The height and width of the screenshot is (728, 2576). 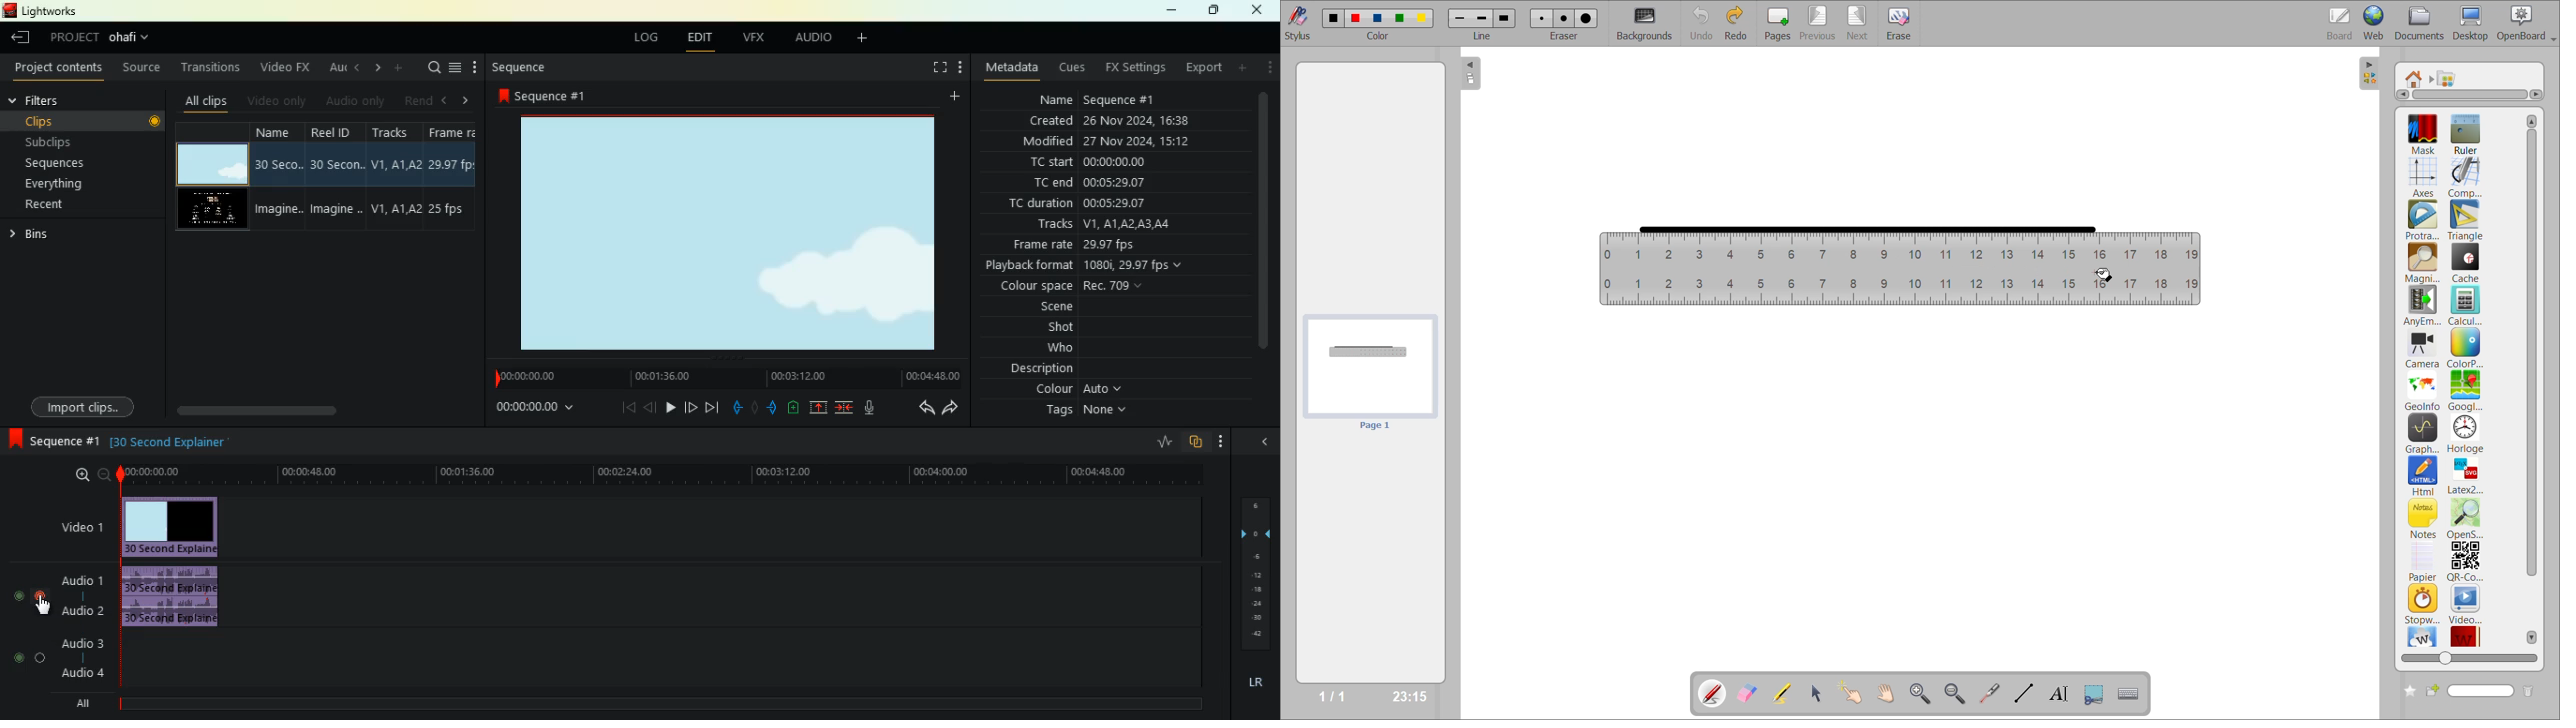 I want to click on back, so click(x=650, y=407).